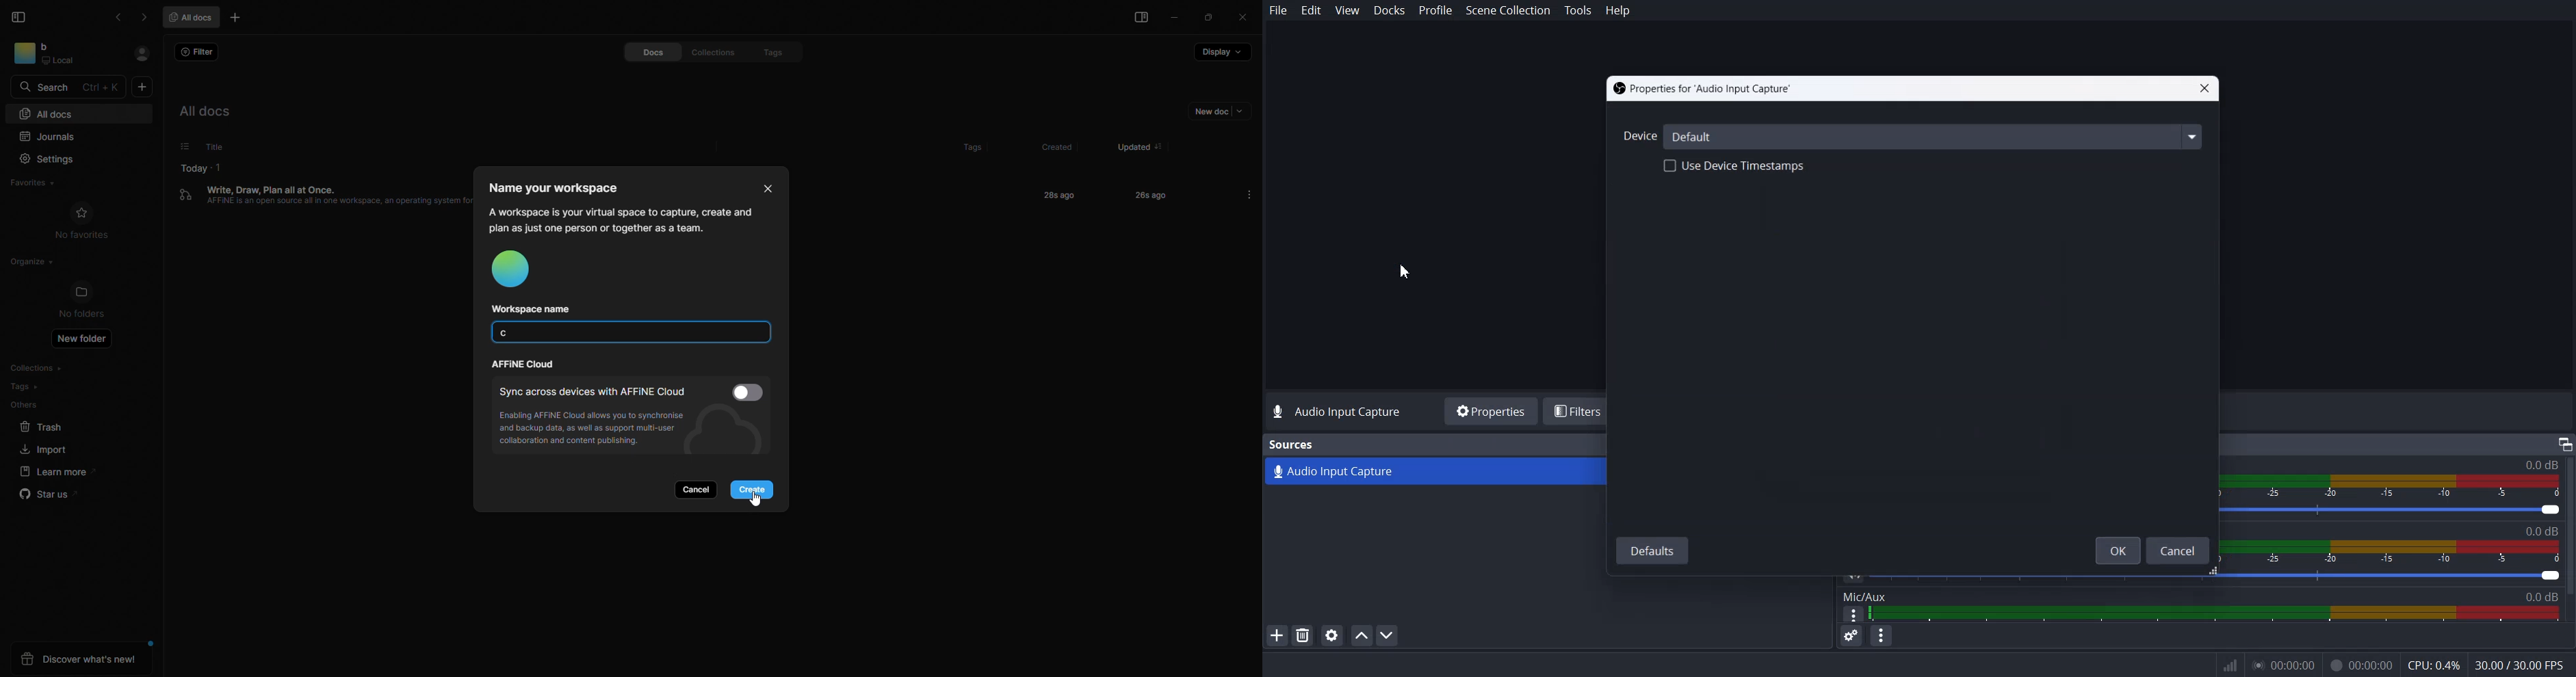 This screenshot has height=700, width=2576. I want to click on Mute, so click(1855, 575).